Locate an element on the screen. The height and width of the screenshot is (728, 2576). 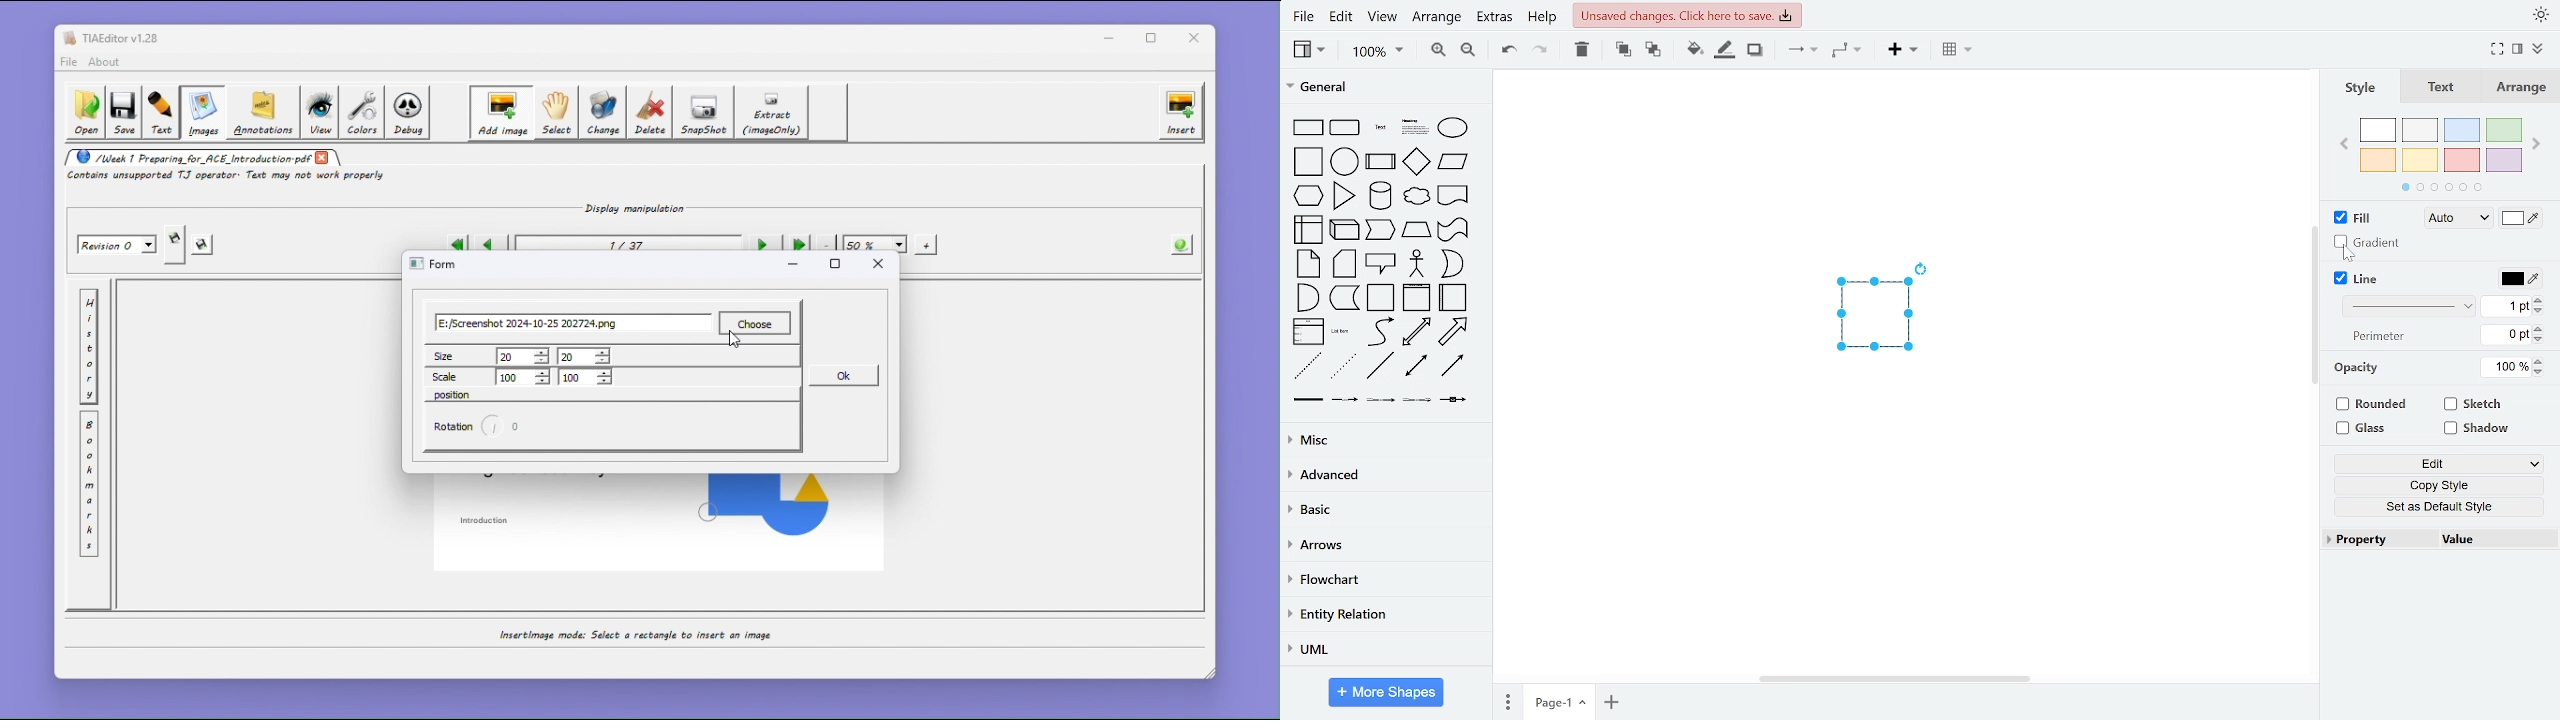
 is located at coordinates (1305, 398).